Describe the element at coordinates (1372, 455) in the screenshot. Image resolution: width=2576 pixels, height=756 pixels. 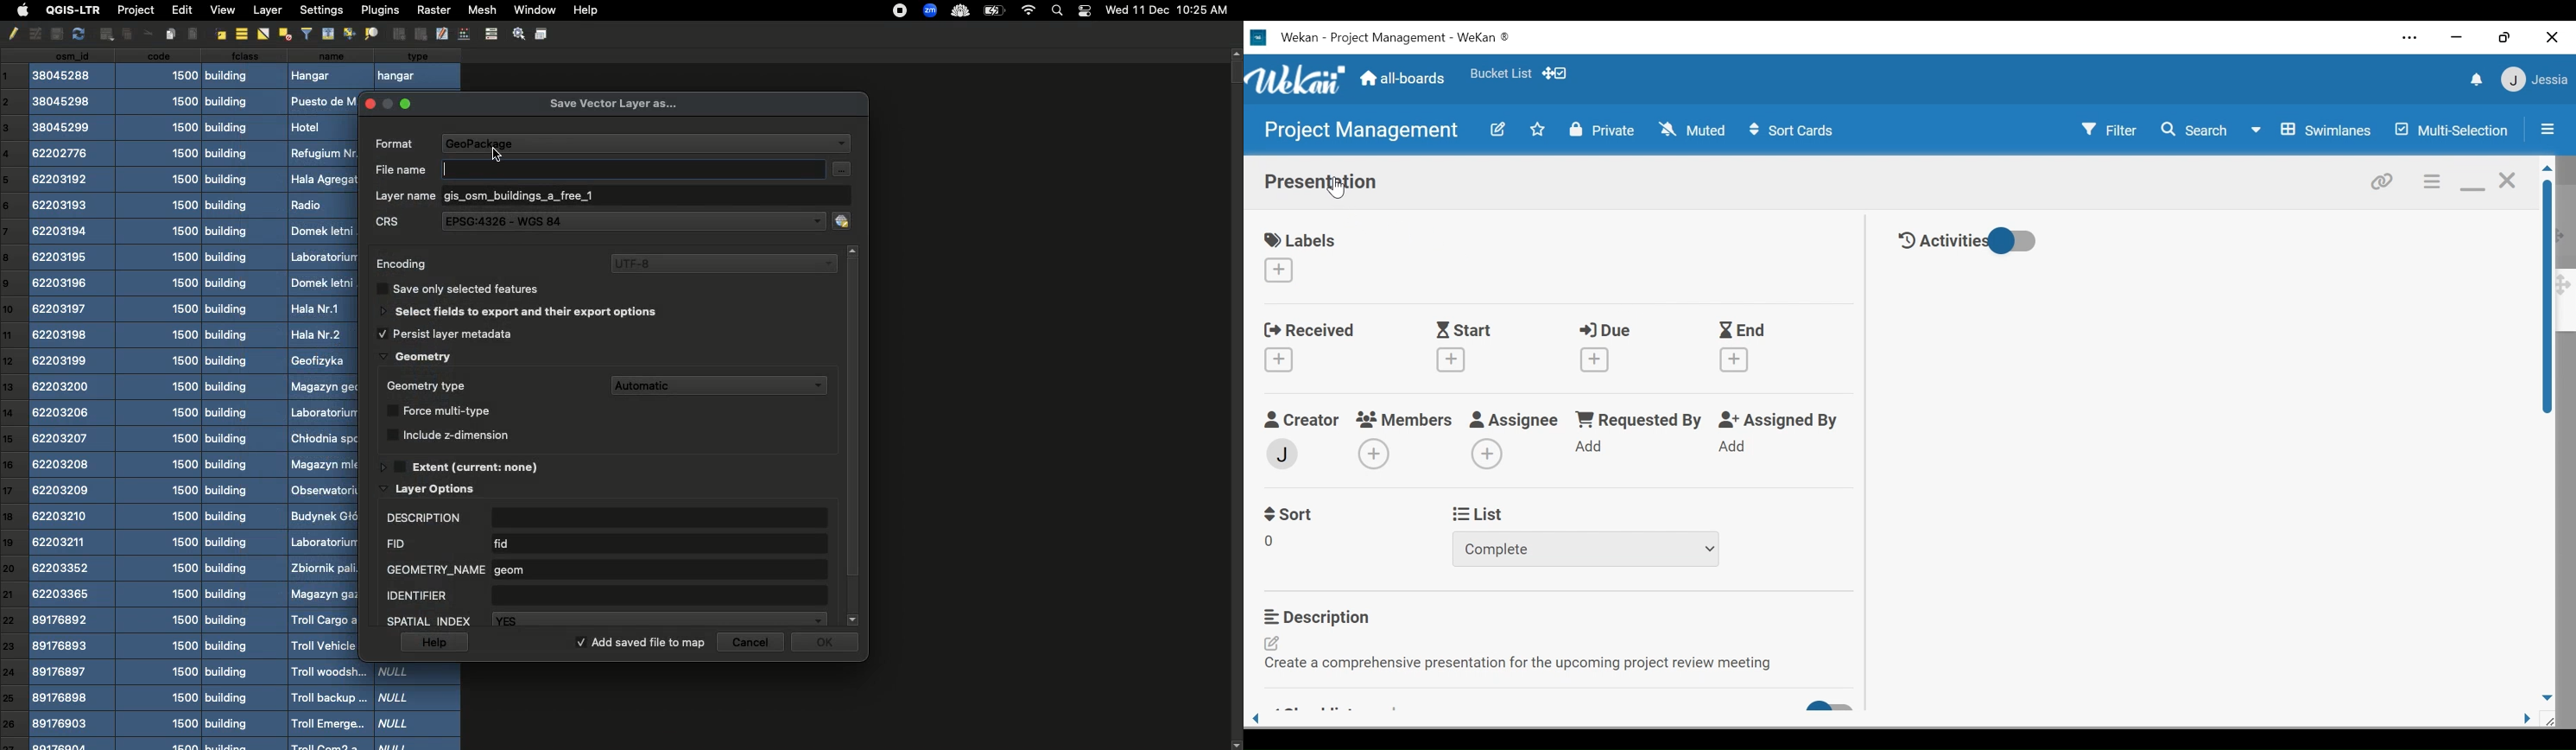
I see `Create Members` at that location.